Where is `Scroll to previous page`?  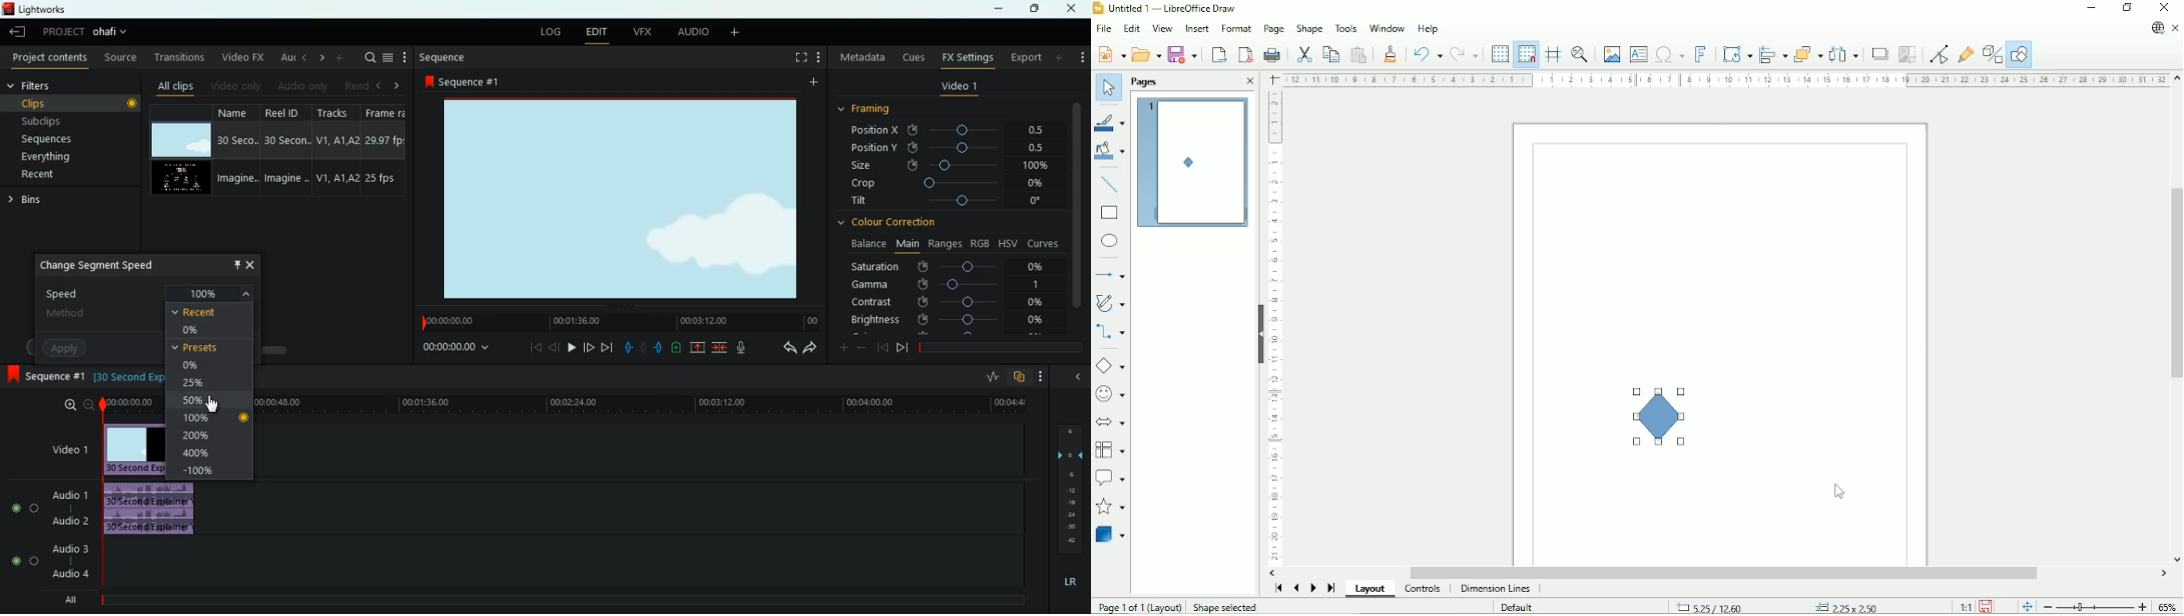
Scroll to previous page is located at coordinates (1295, 588).